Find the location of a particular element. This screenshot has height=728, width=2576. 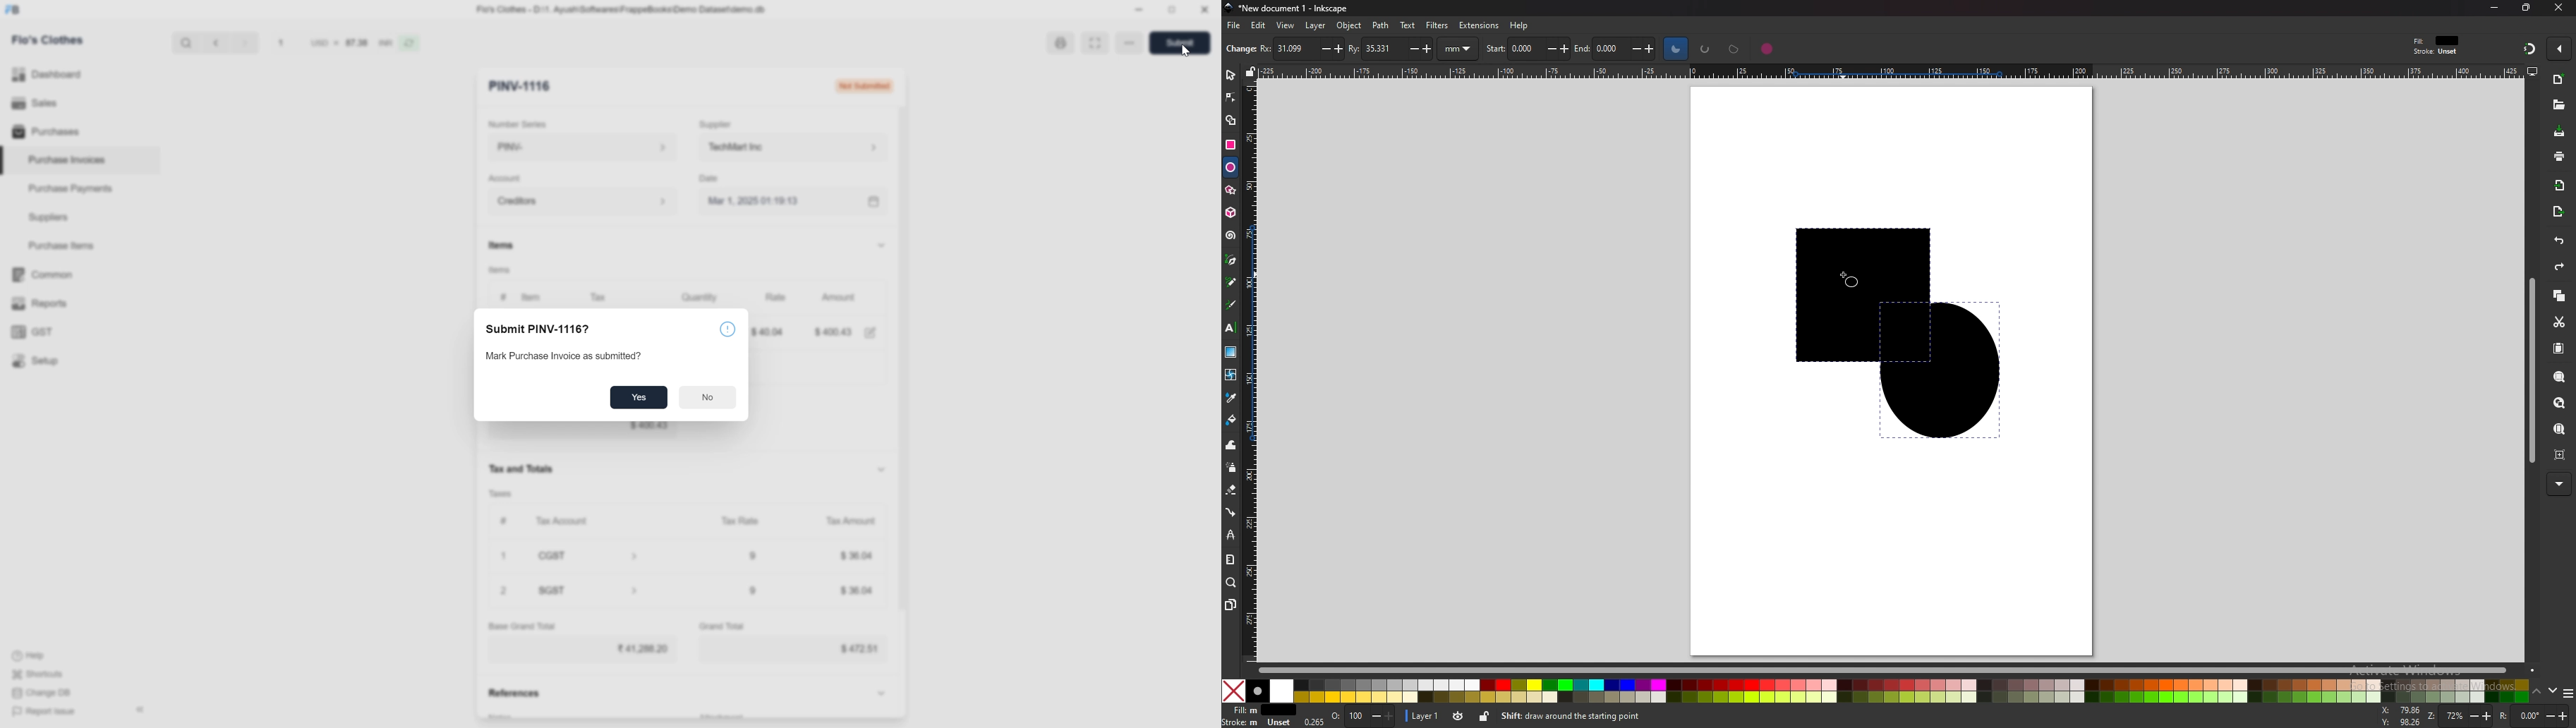

mm is located at coordinates (1460, 49).